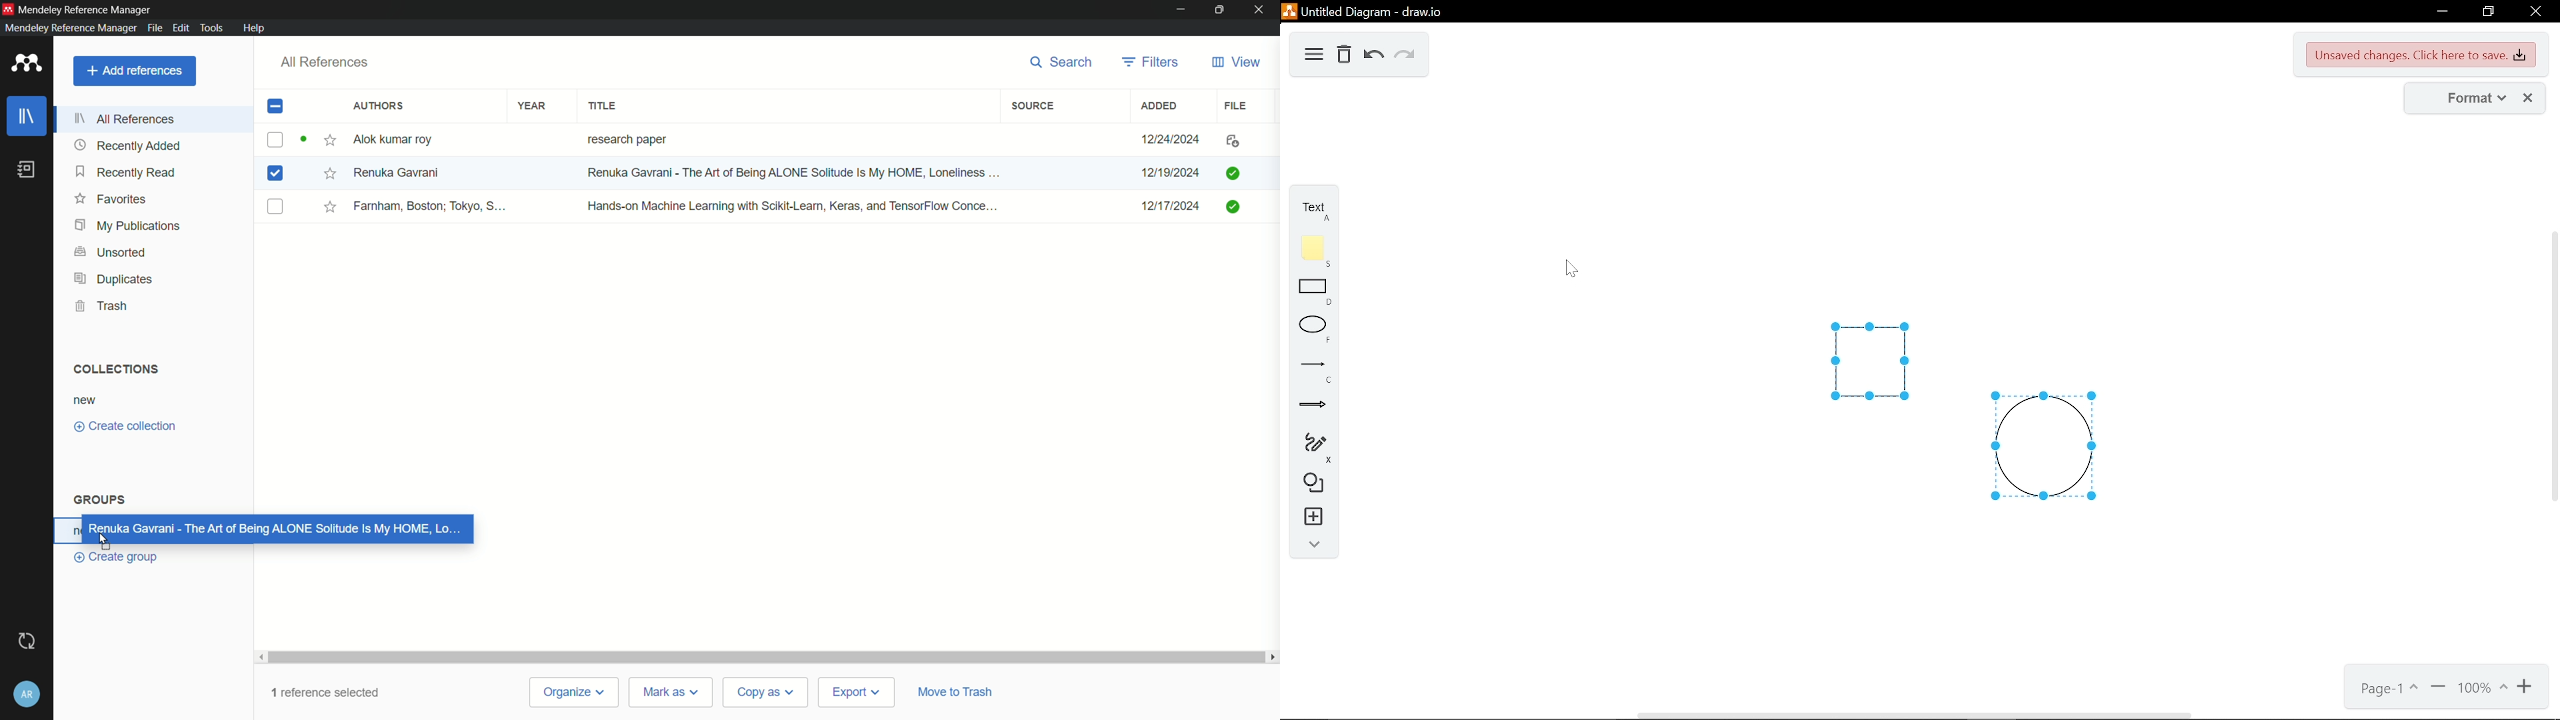 The width and height of the screenshot is (2576, 728). I want to click on collections, so click(113, 368).